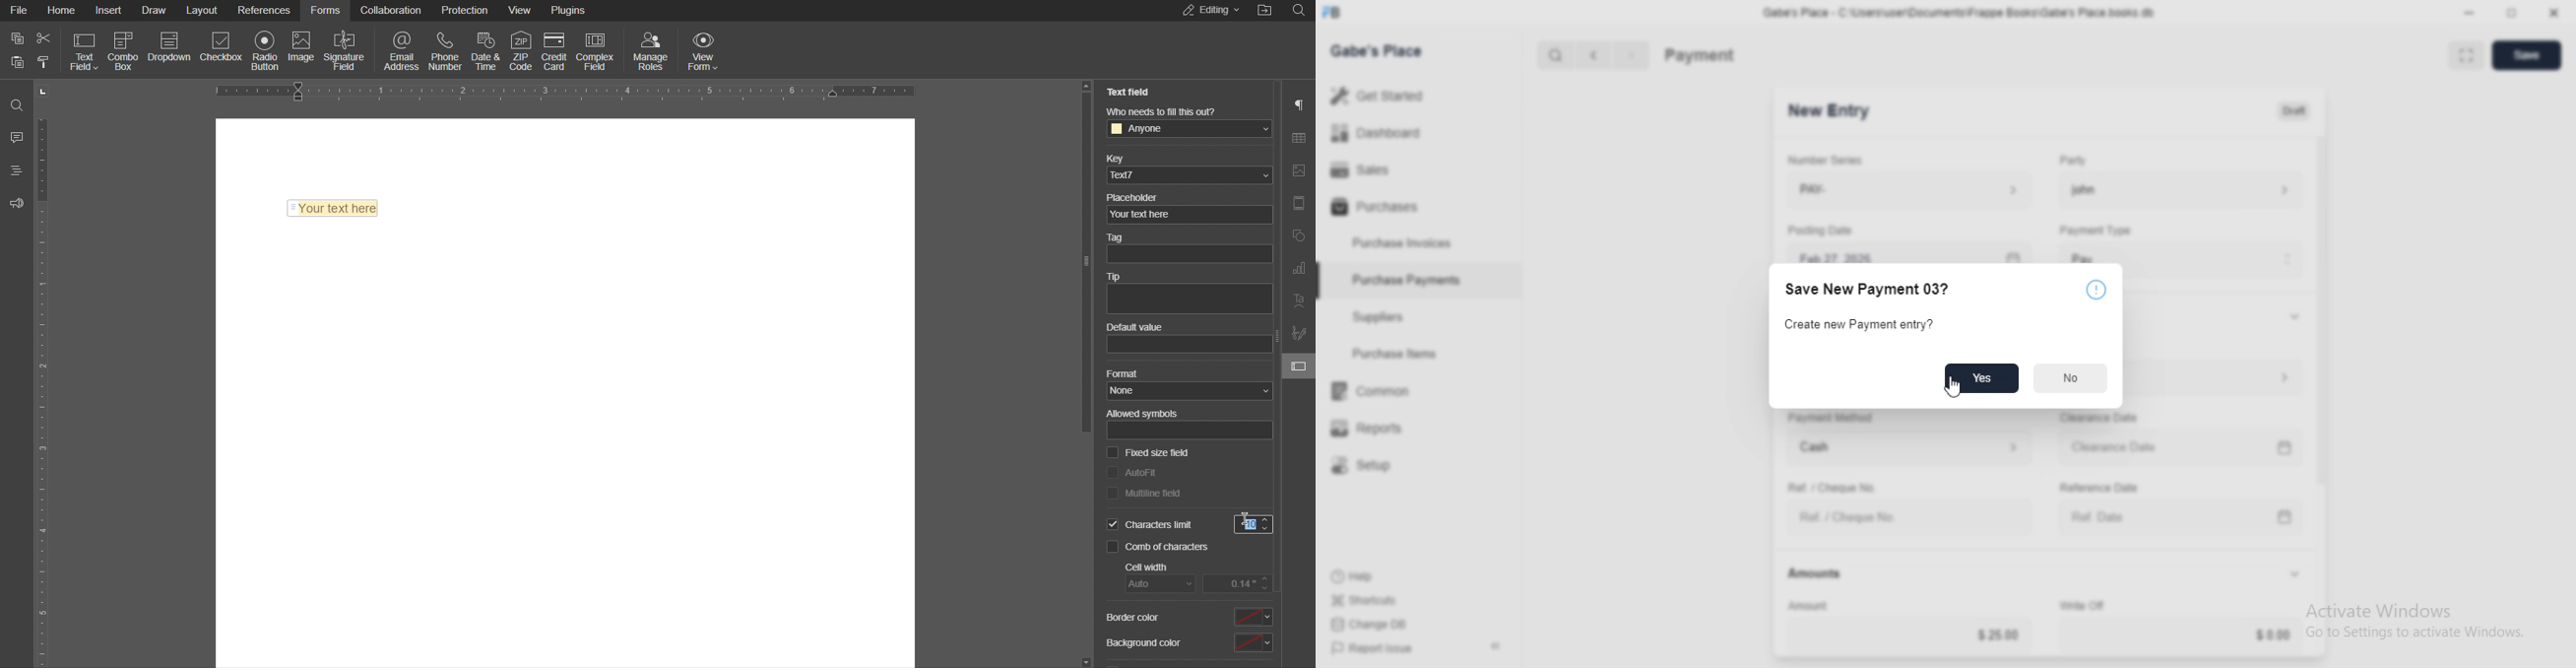 Image resolution: width=2576 pixels, height=672 pixels. I want to click on field settings, so click(1300, 366).